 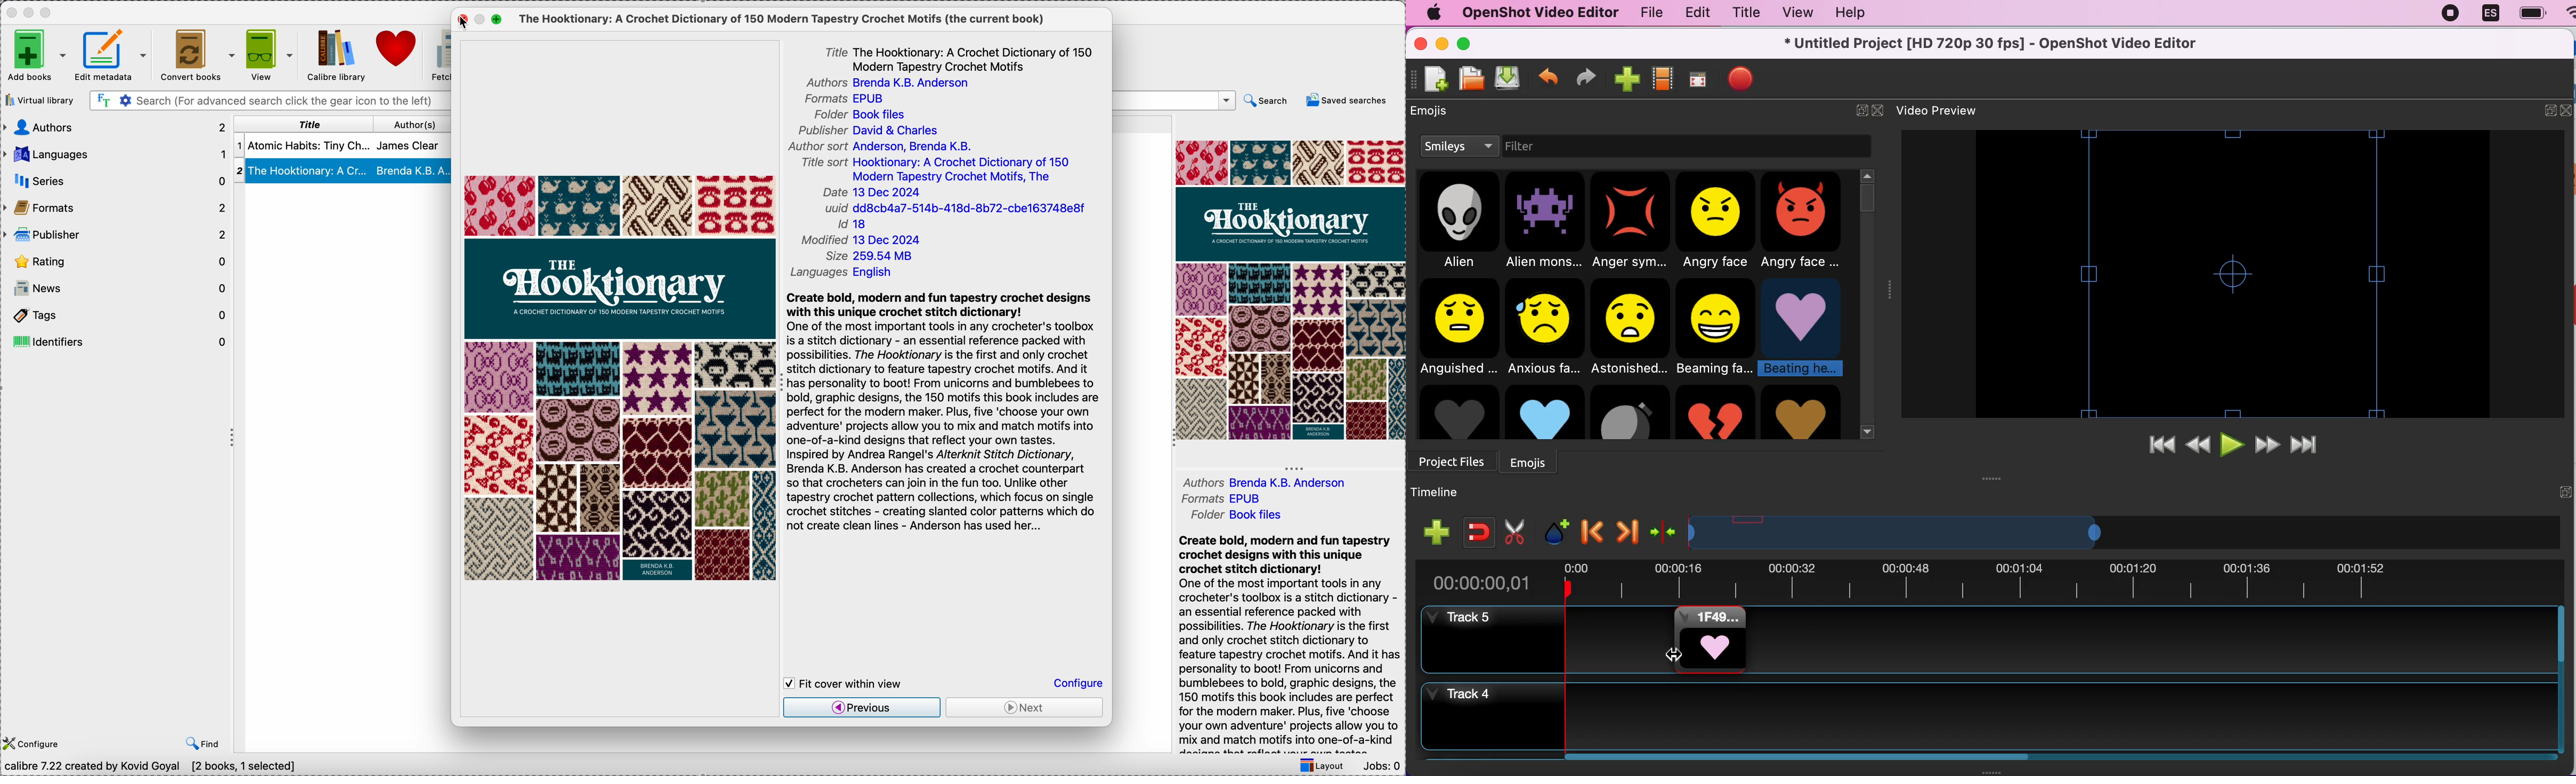 What do you see at coordinates (874, 193) in the screenshot?
I see `date 13 dec 2024` at bounding box center [874, 193].